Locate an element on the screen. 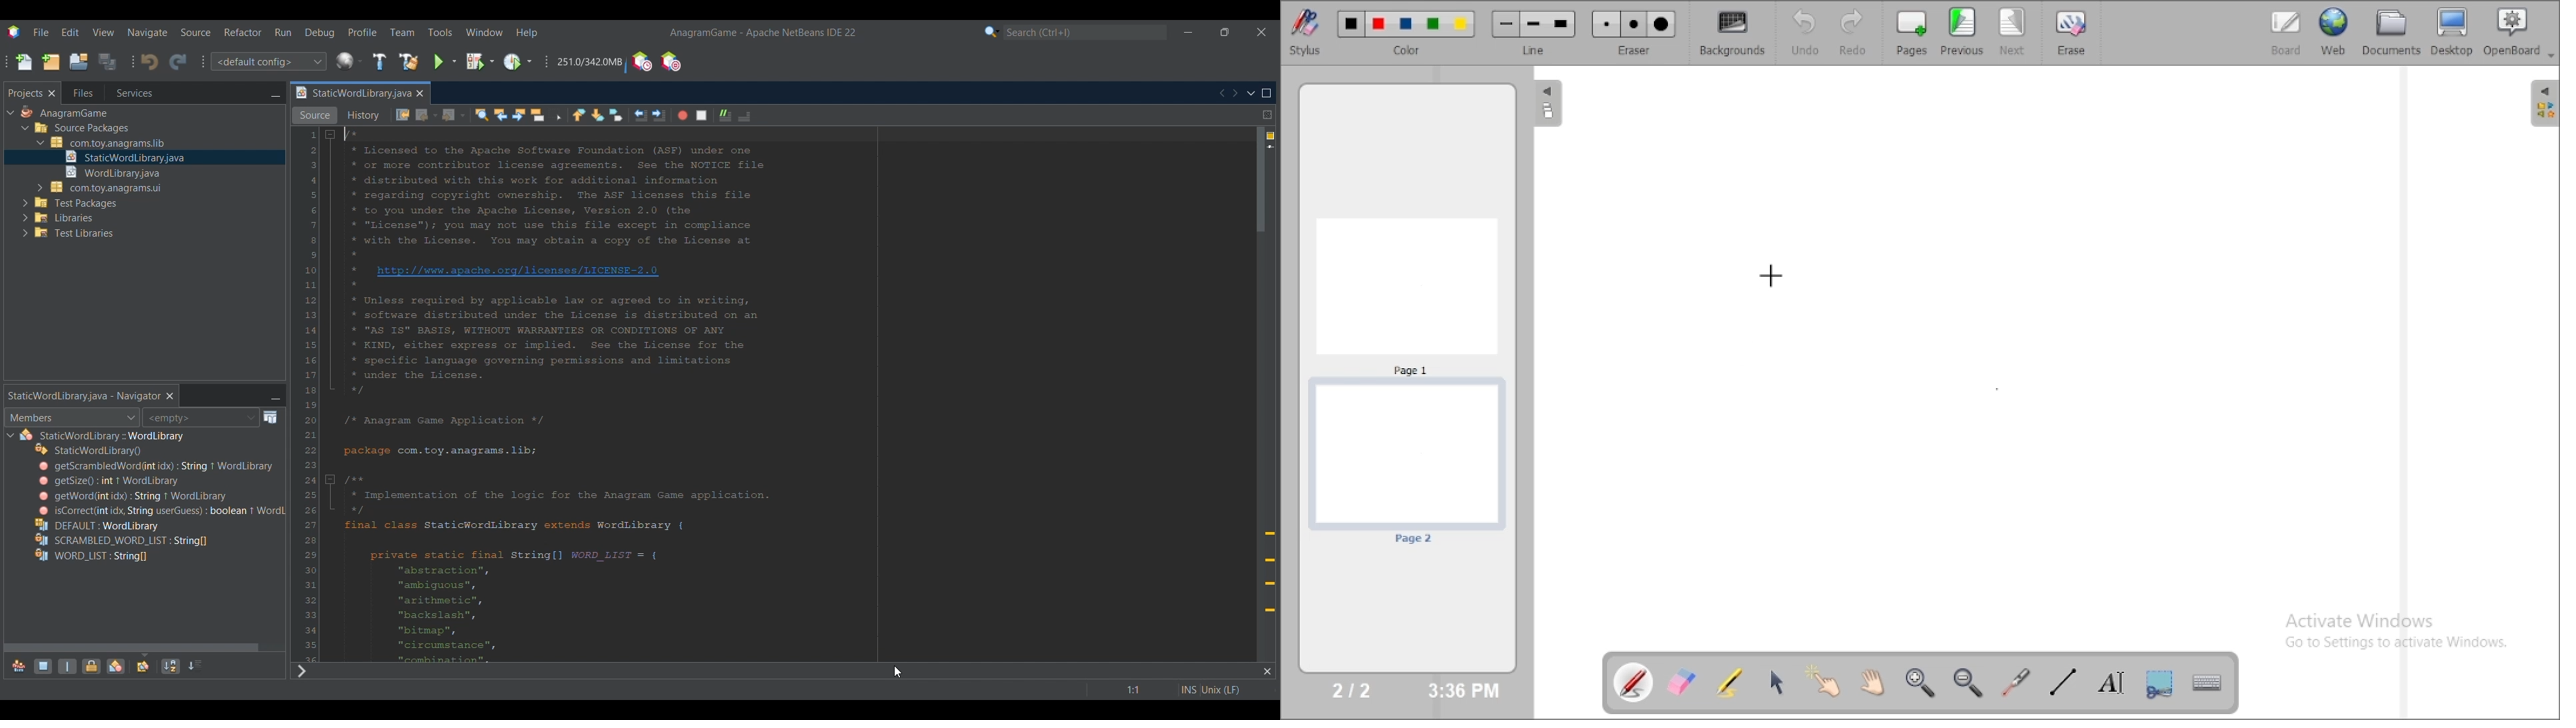 Image resolution: width=2576 pixels, height=728 pixels. Scroll documents left is located at coordinates (1223, 93).